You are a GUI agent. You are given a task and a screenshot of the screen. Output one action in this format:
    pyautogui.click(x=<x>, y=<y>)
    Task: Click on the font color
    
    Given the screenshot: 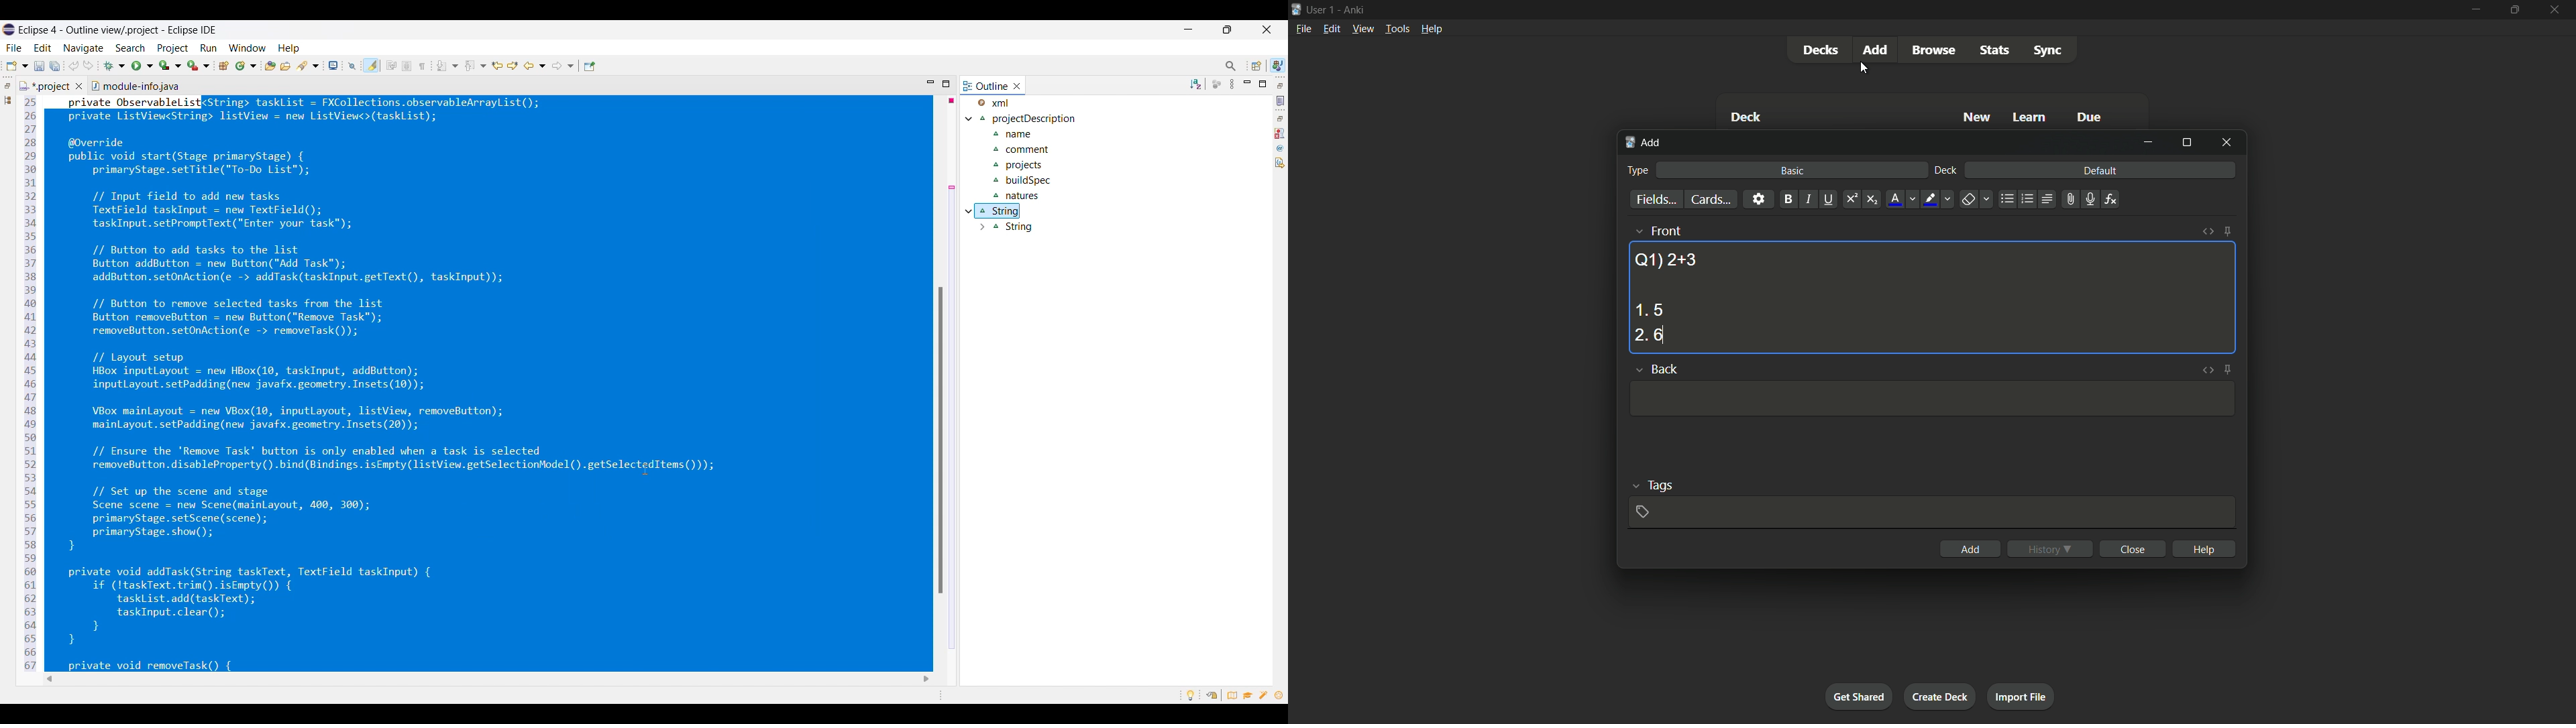 What is the action you would take?
    pyautogui.click(x=1896, y=199)
    